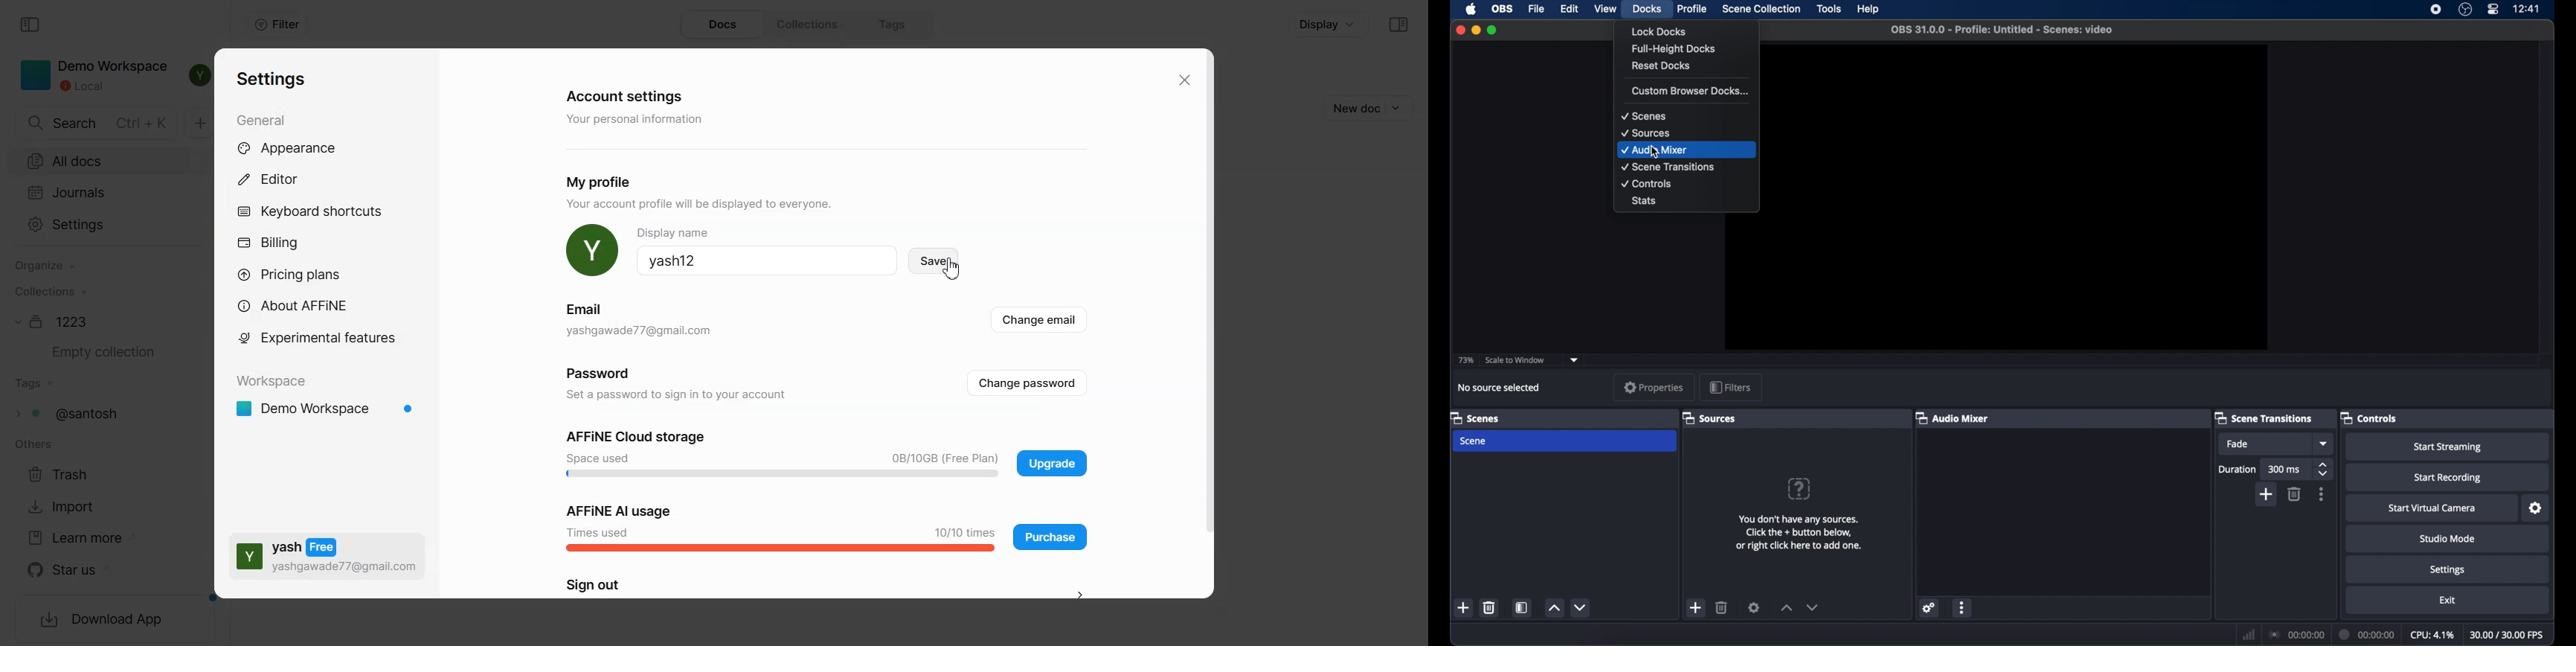 The height and width of the screenshot is (672, 2576). Describe the element at coordinates (2324, 469) in the screenshot. I see `stepper button` at that location.